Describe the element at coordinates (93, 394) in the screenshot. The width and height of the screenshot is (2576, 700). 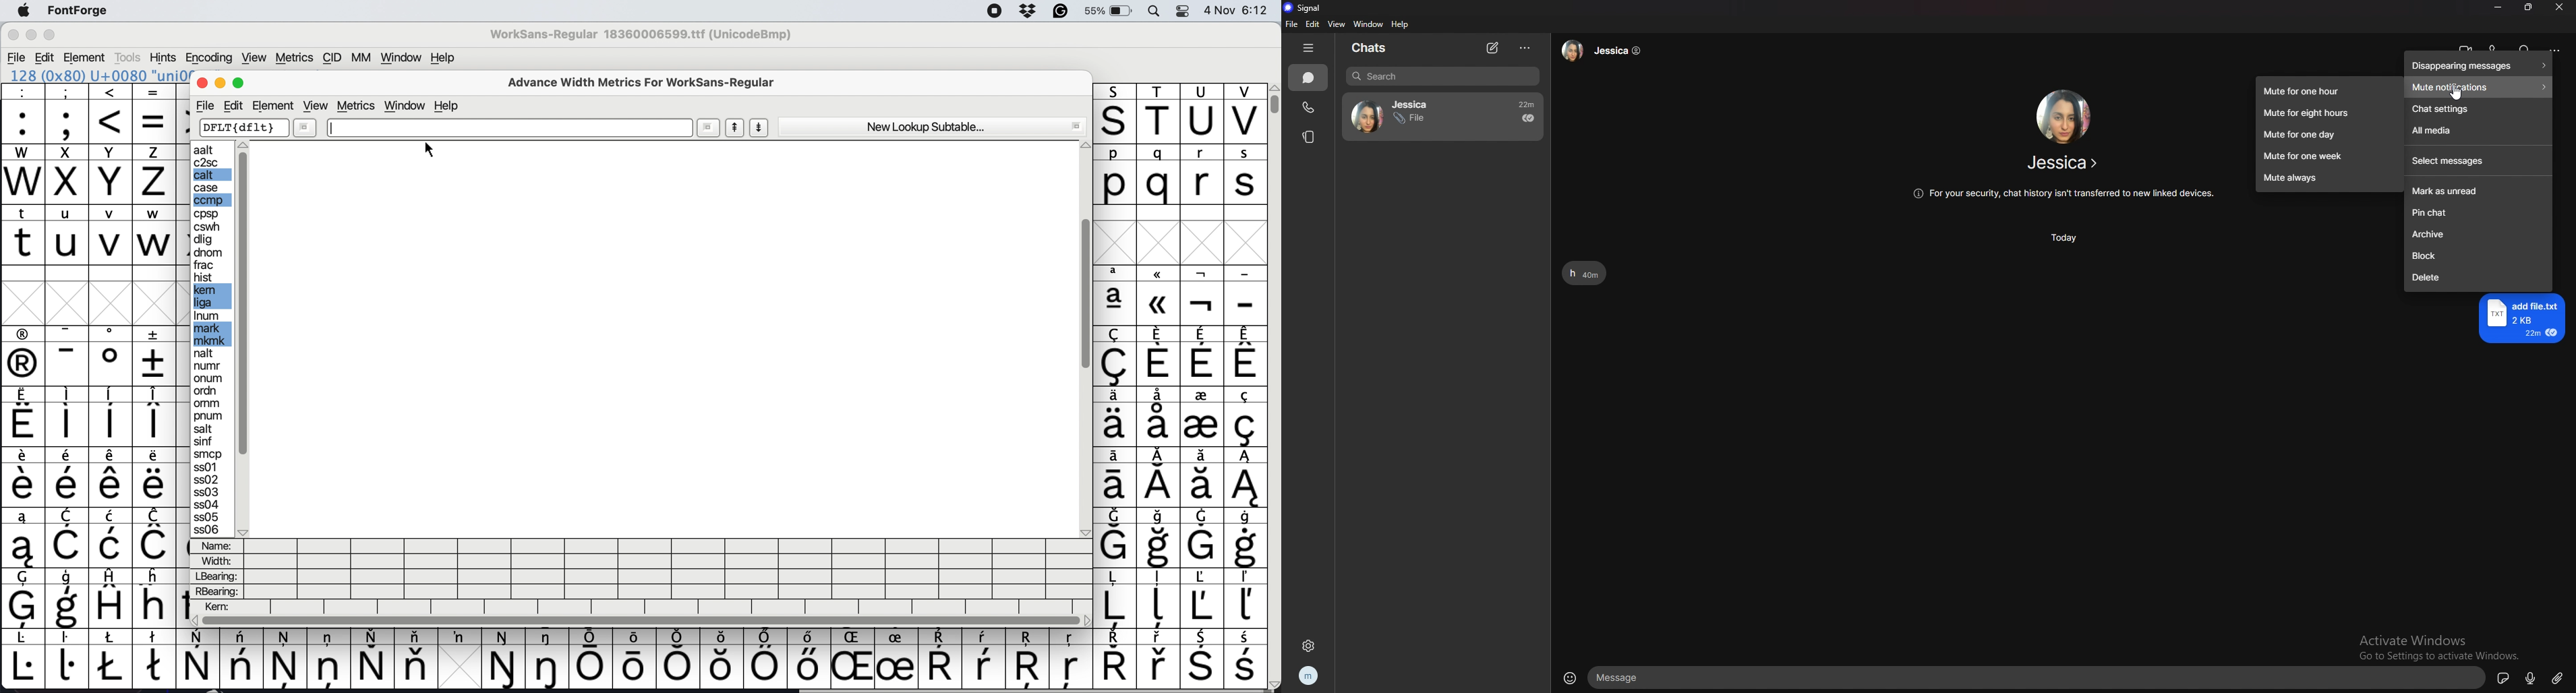
I see `special characters` at that location.